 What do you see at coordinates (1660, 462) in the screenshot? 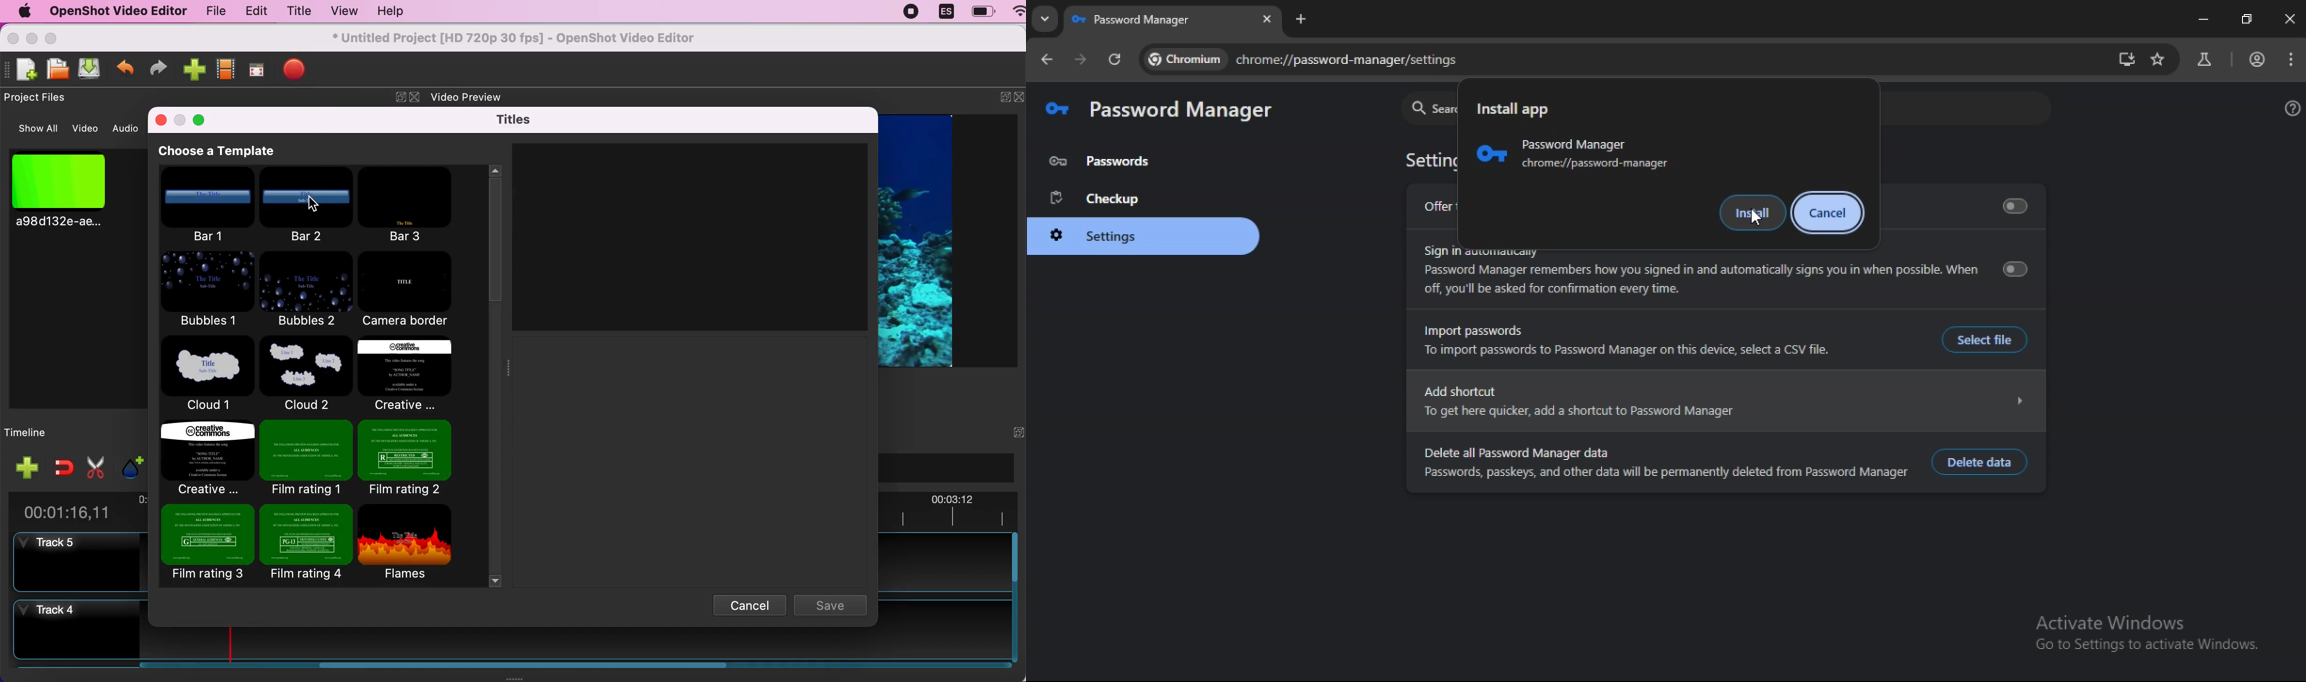
I see `Delete all Password Manager data
Passwords, passkeys, and other data will be permanently deleted from Password Manager` at bounding box center [1660, 462].